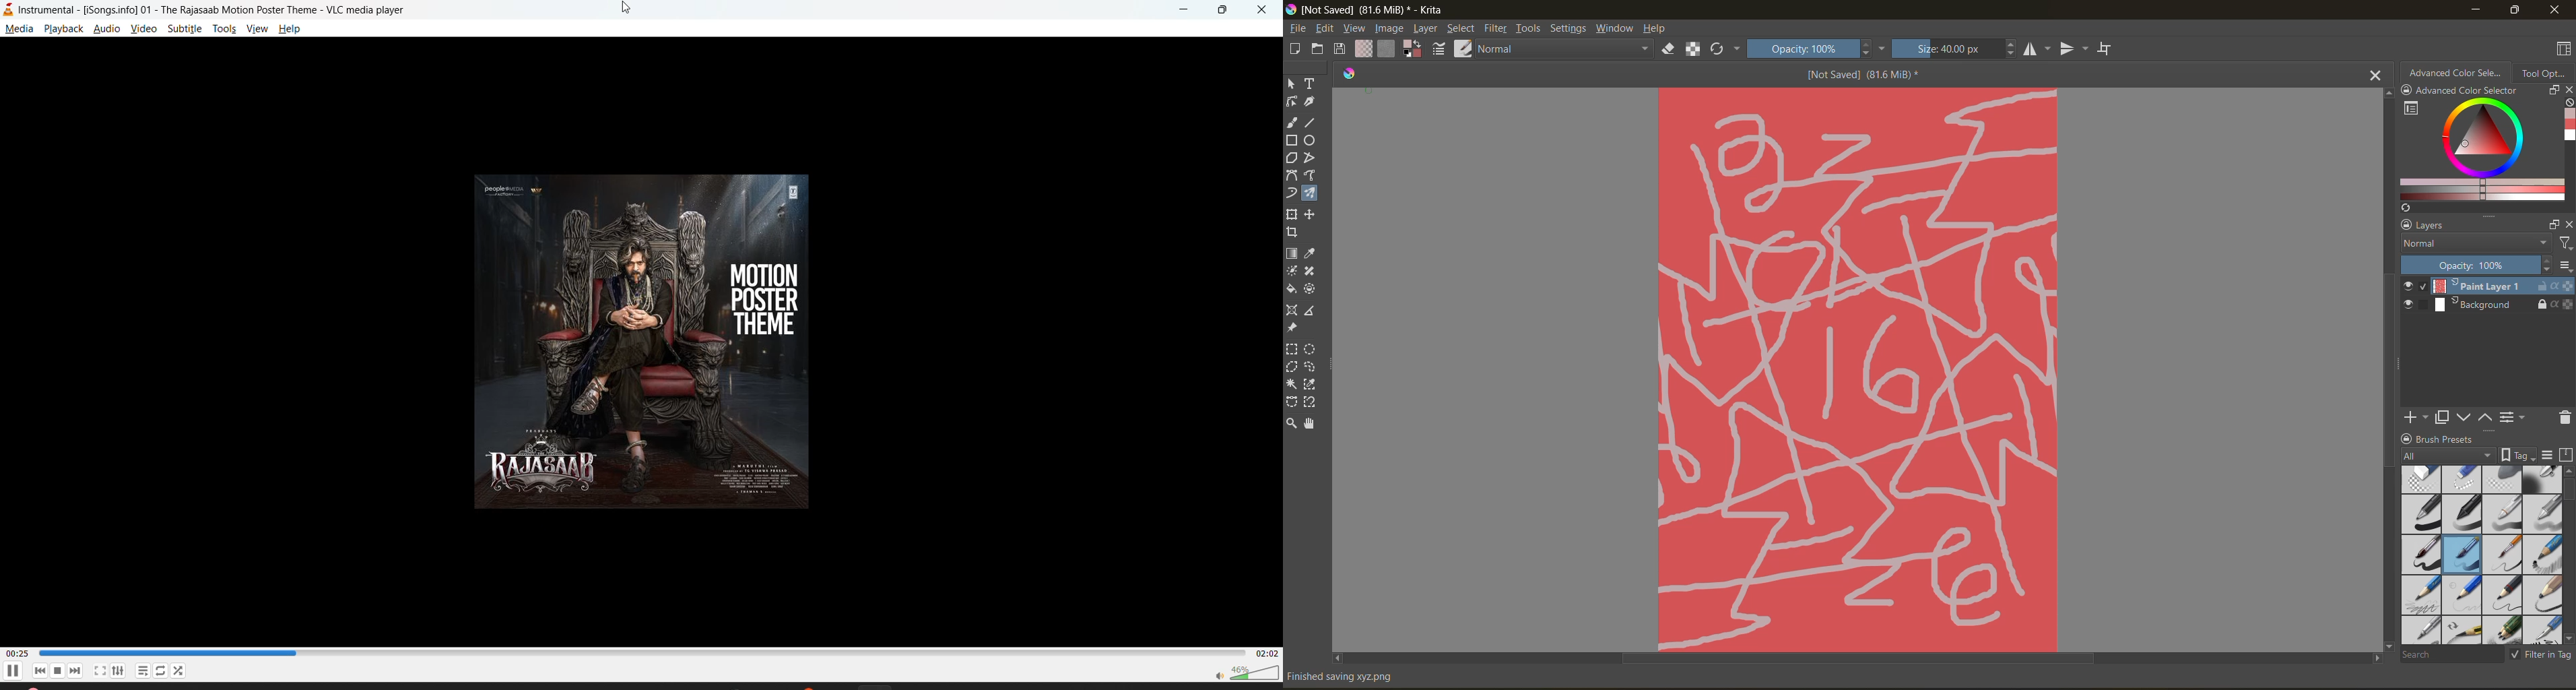 This screenshot has width=2576, height=700. I want to click on tool, so click(1291, 289).